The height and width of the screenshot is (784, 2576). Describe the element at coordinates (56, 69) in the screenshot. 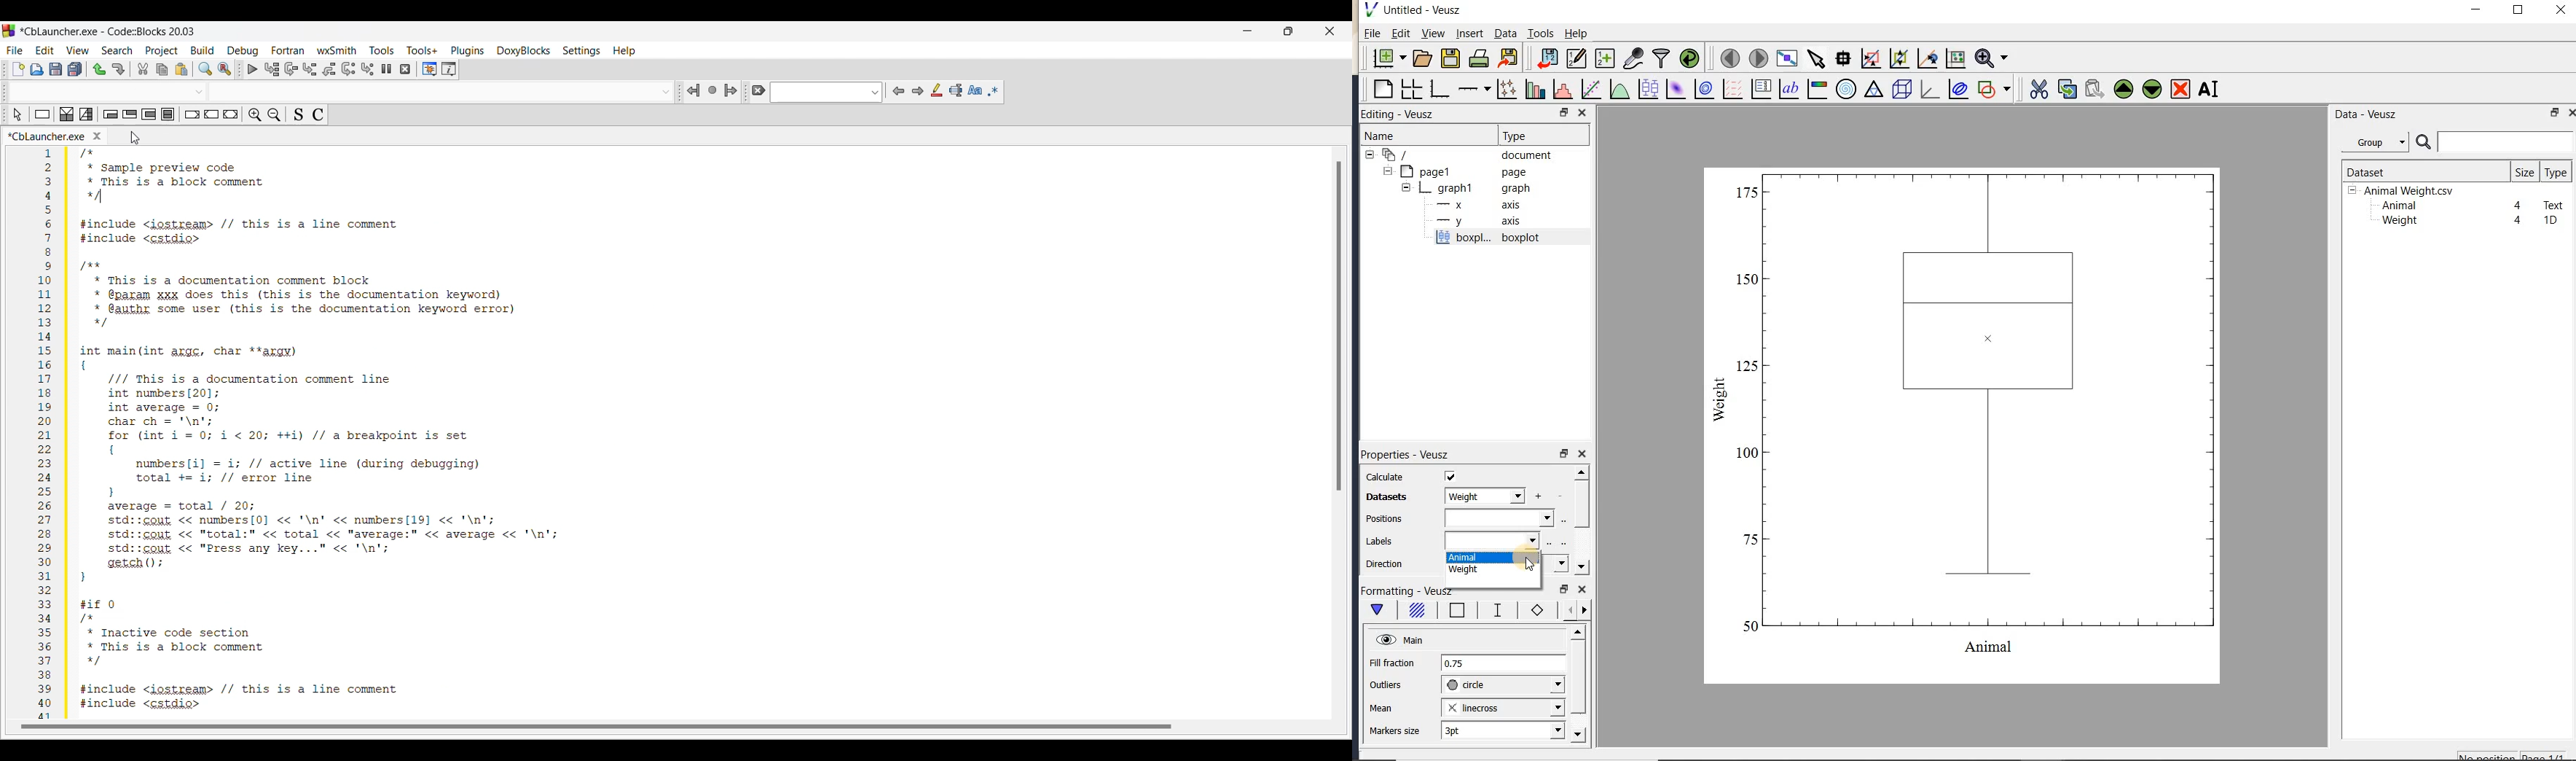

I see `Save` at that location.